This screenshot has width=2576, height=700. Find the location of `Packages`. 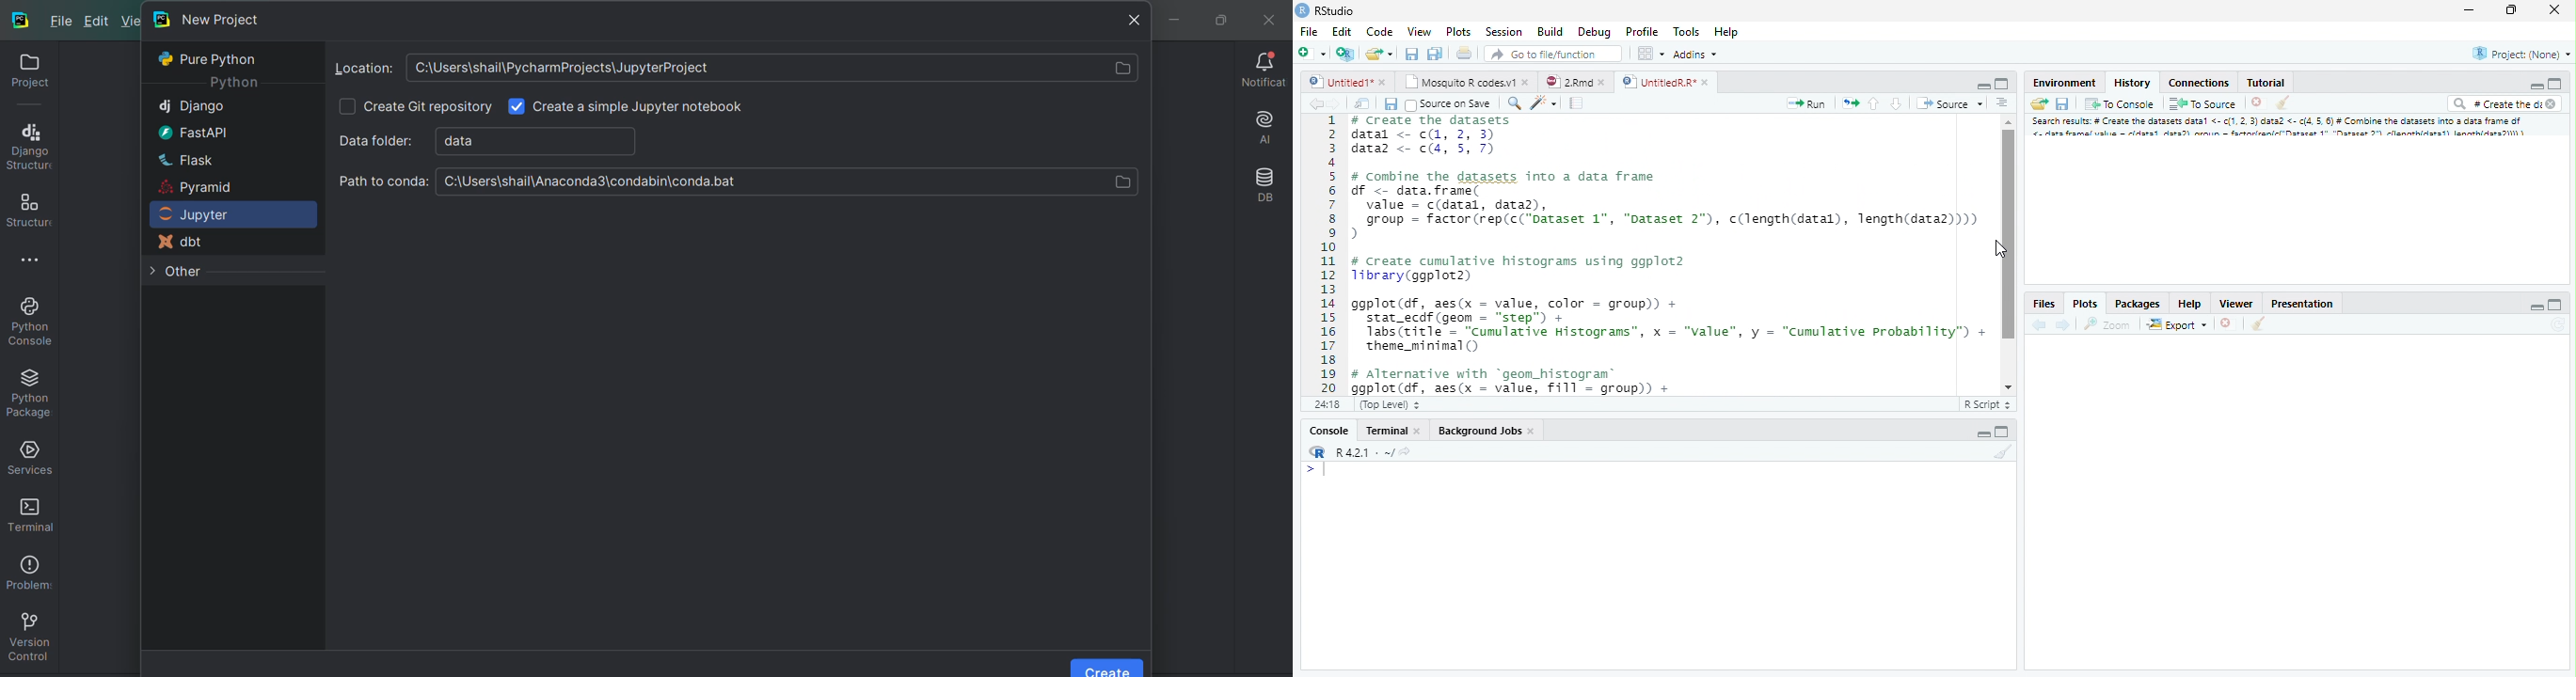

Packages is located at coordinates (2138, 302).